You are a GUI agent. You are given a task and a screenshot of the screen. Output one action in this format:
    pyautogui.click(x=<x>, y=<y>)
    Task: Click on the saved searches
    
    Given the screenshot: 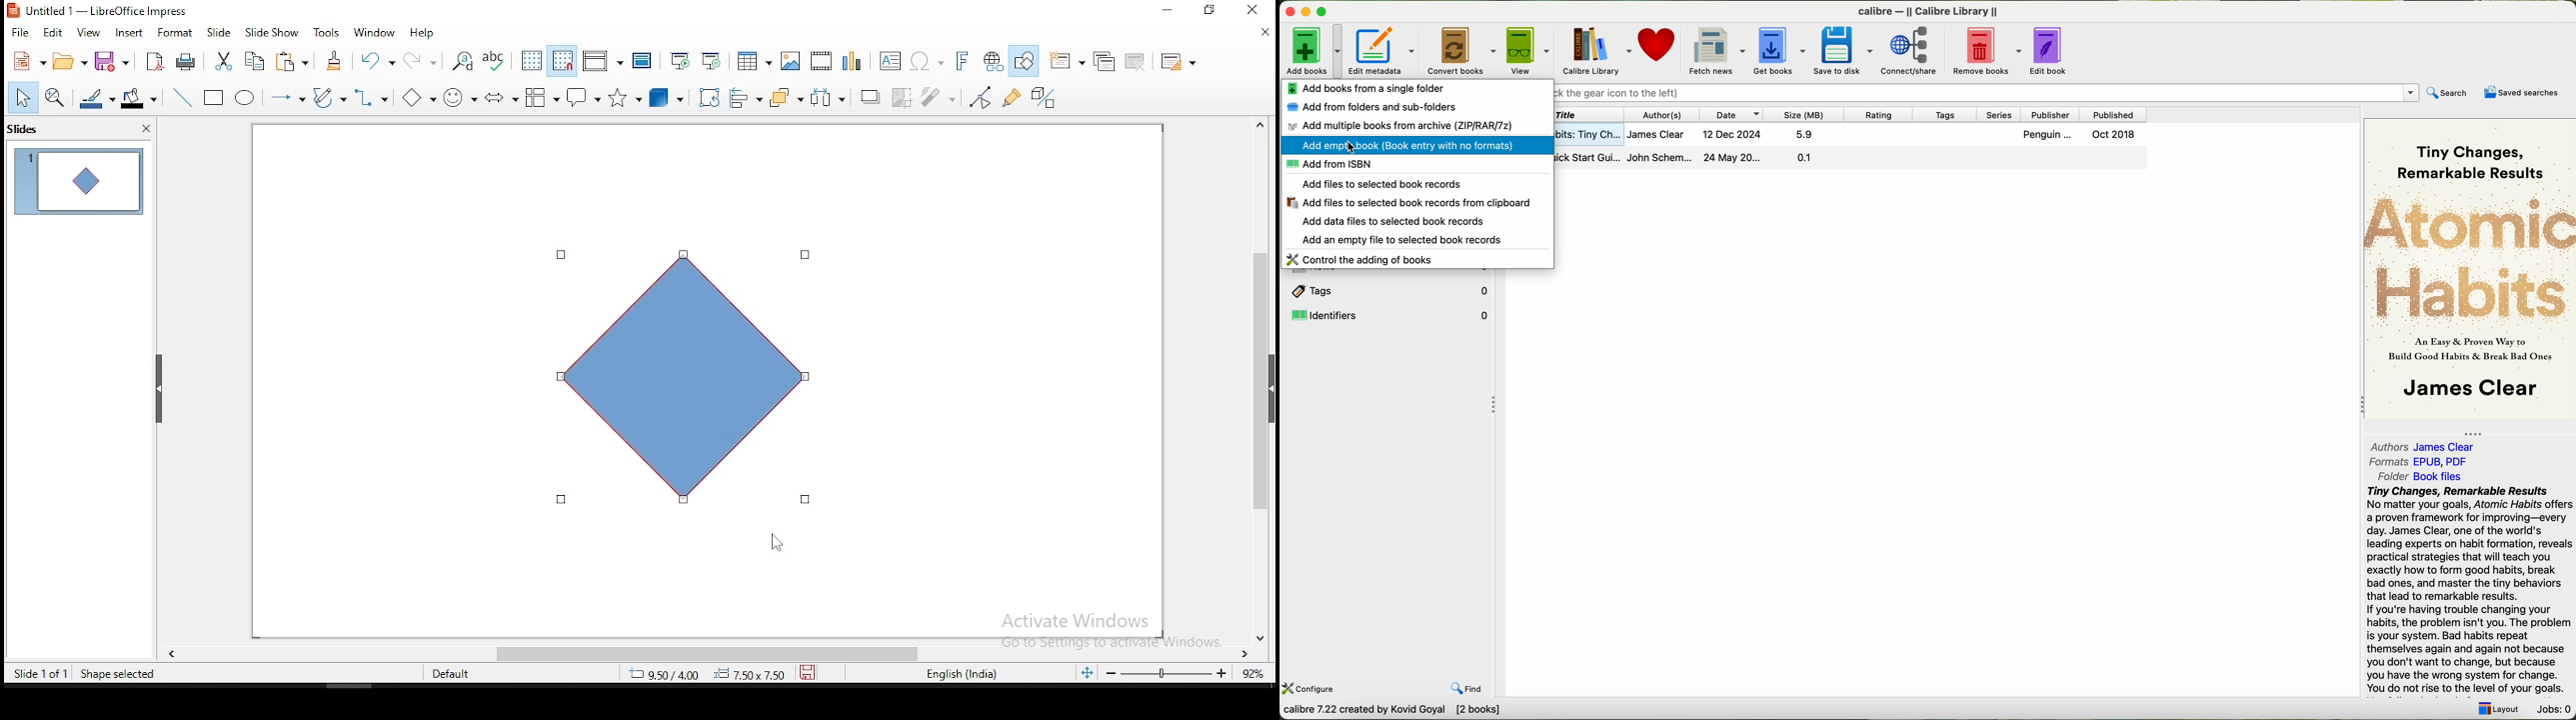 What is the action you would take?
    pyautogui.click(x=2522, y=92)
    